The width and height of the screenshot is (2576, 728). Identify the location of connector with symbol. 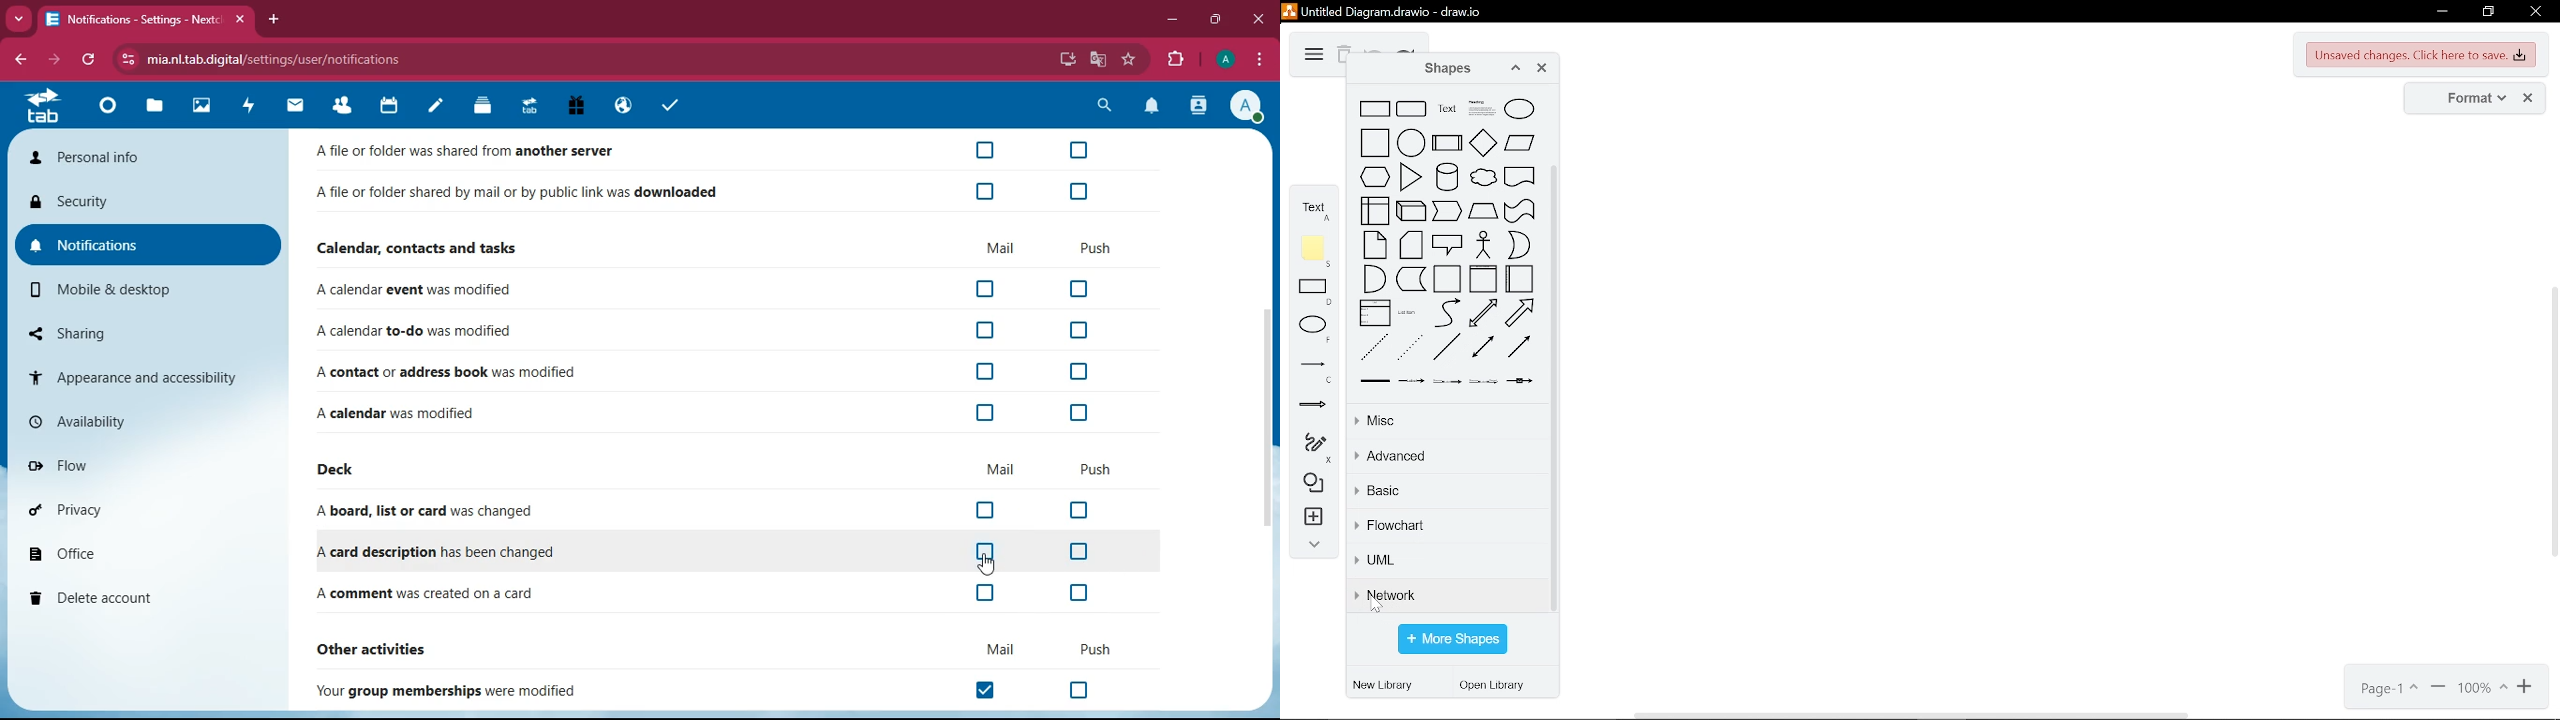
(1520, 381).